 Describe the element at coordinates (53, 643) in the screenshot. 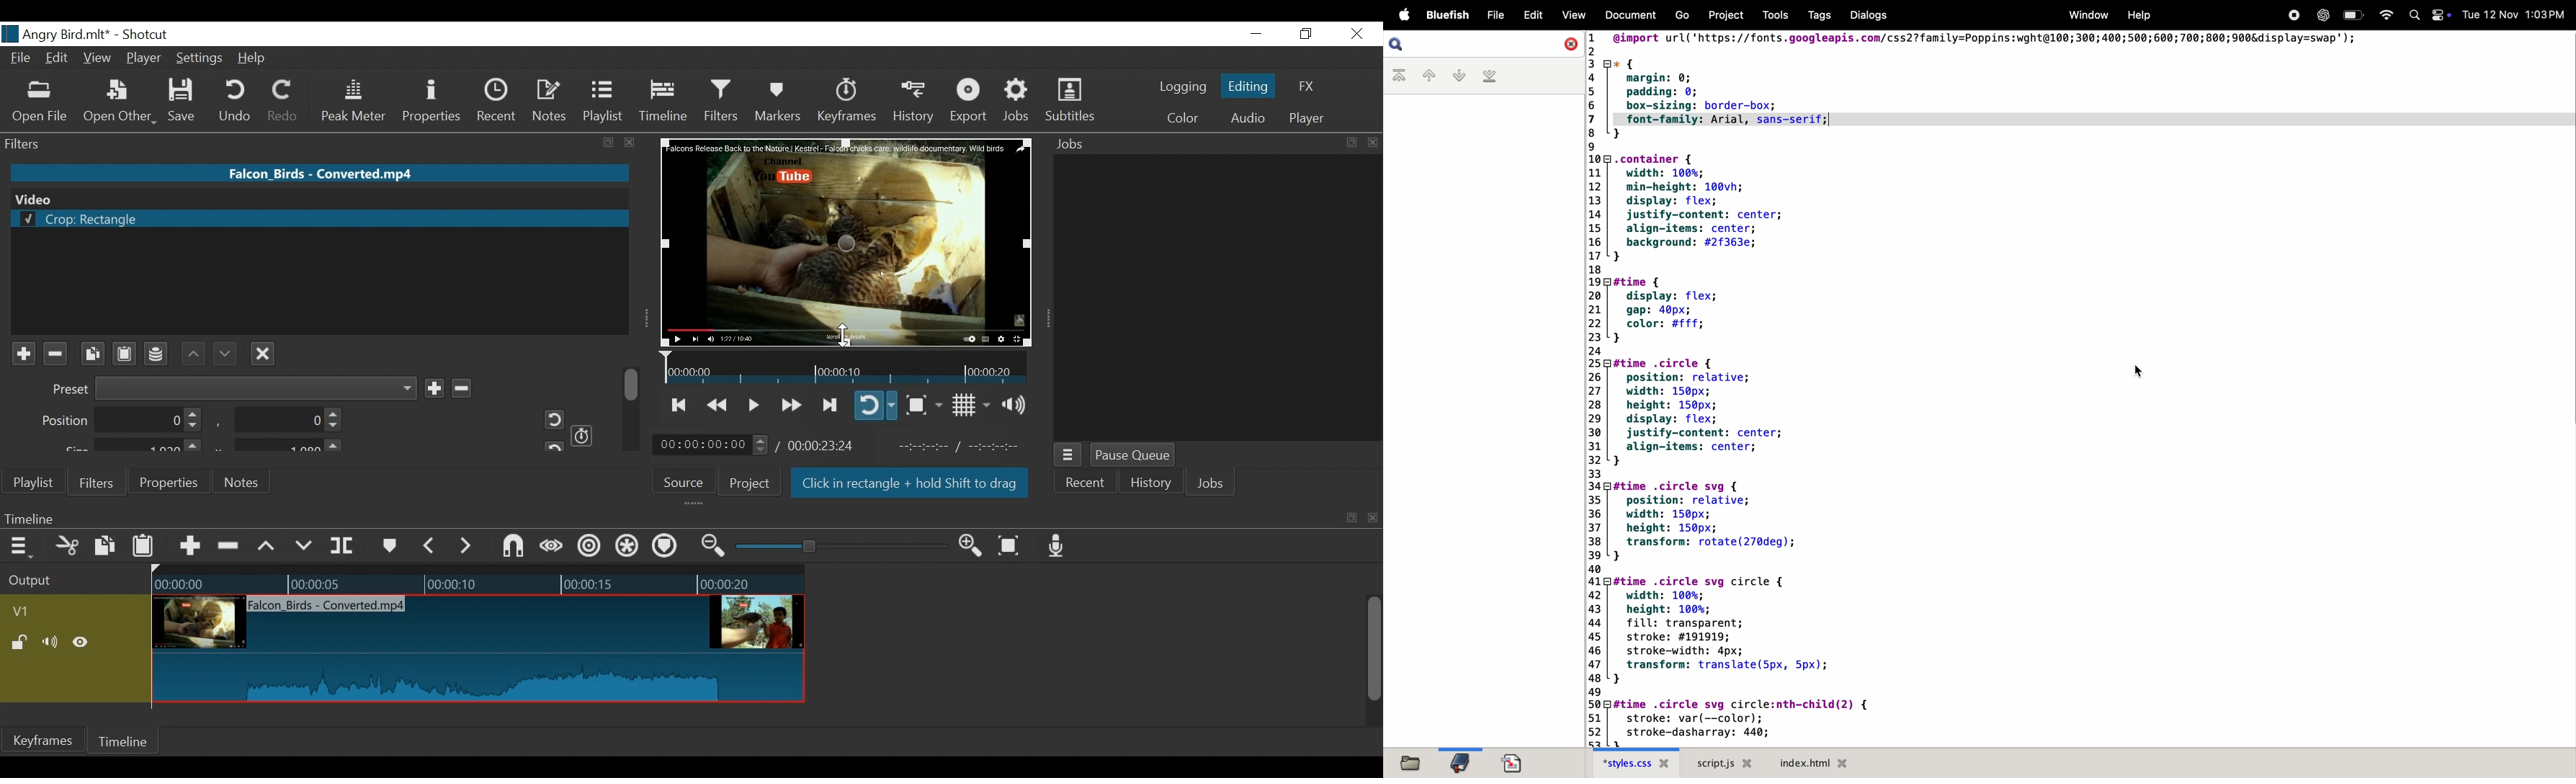

I see `Mute` at that location.